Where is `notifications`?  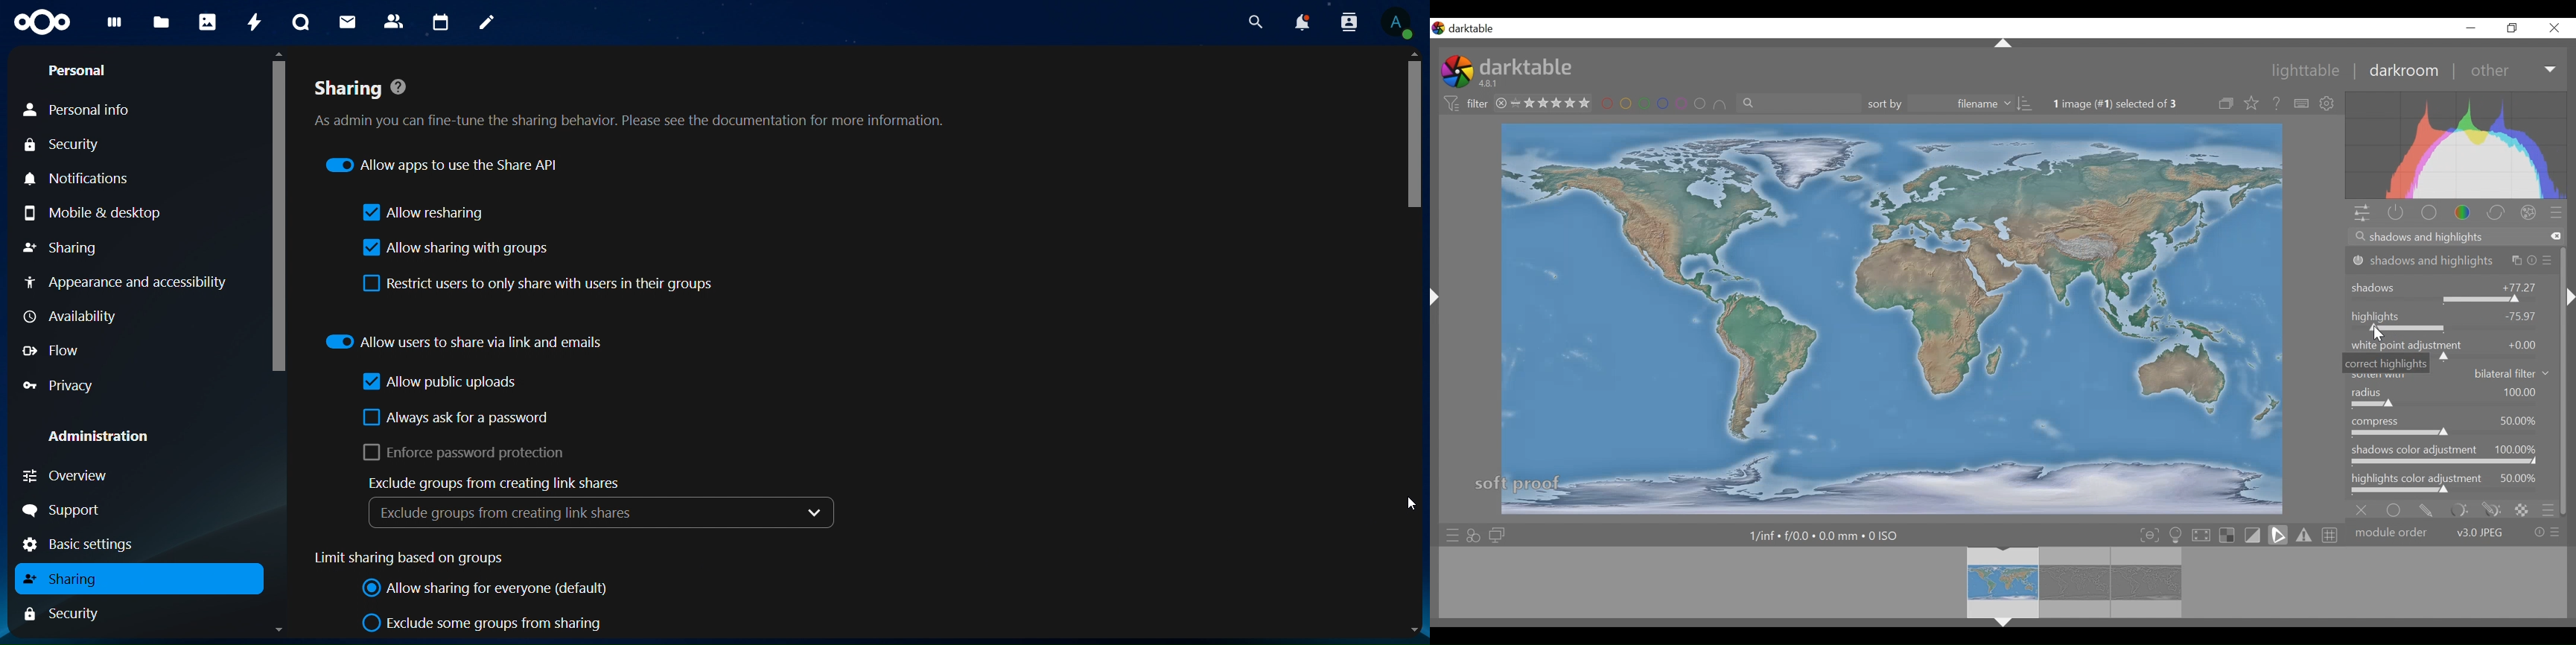
notifications is located at coordinates (89, 178).